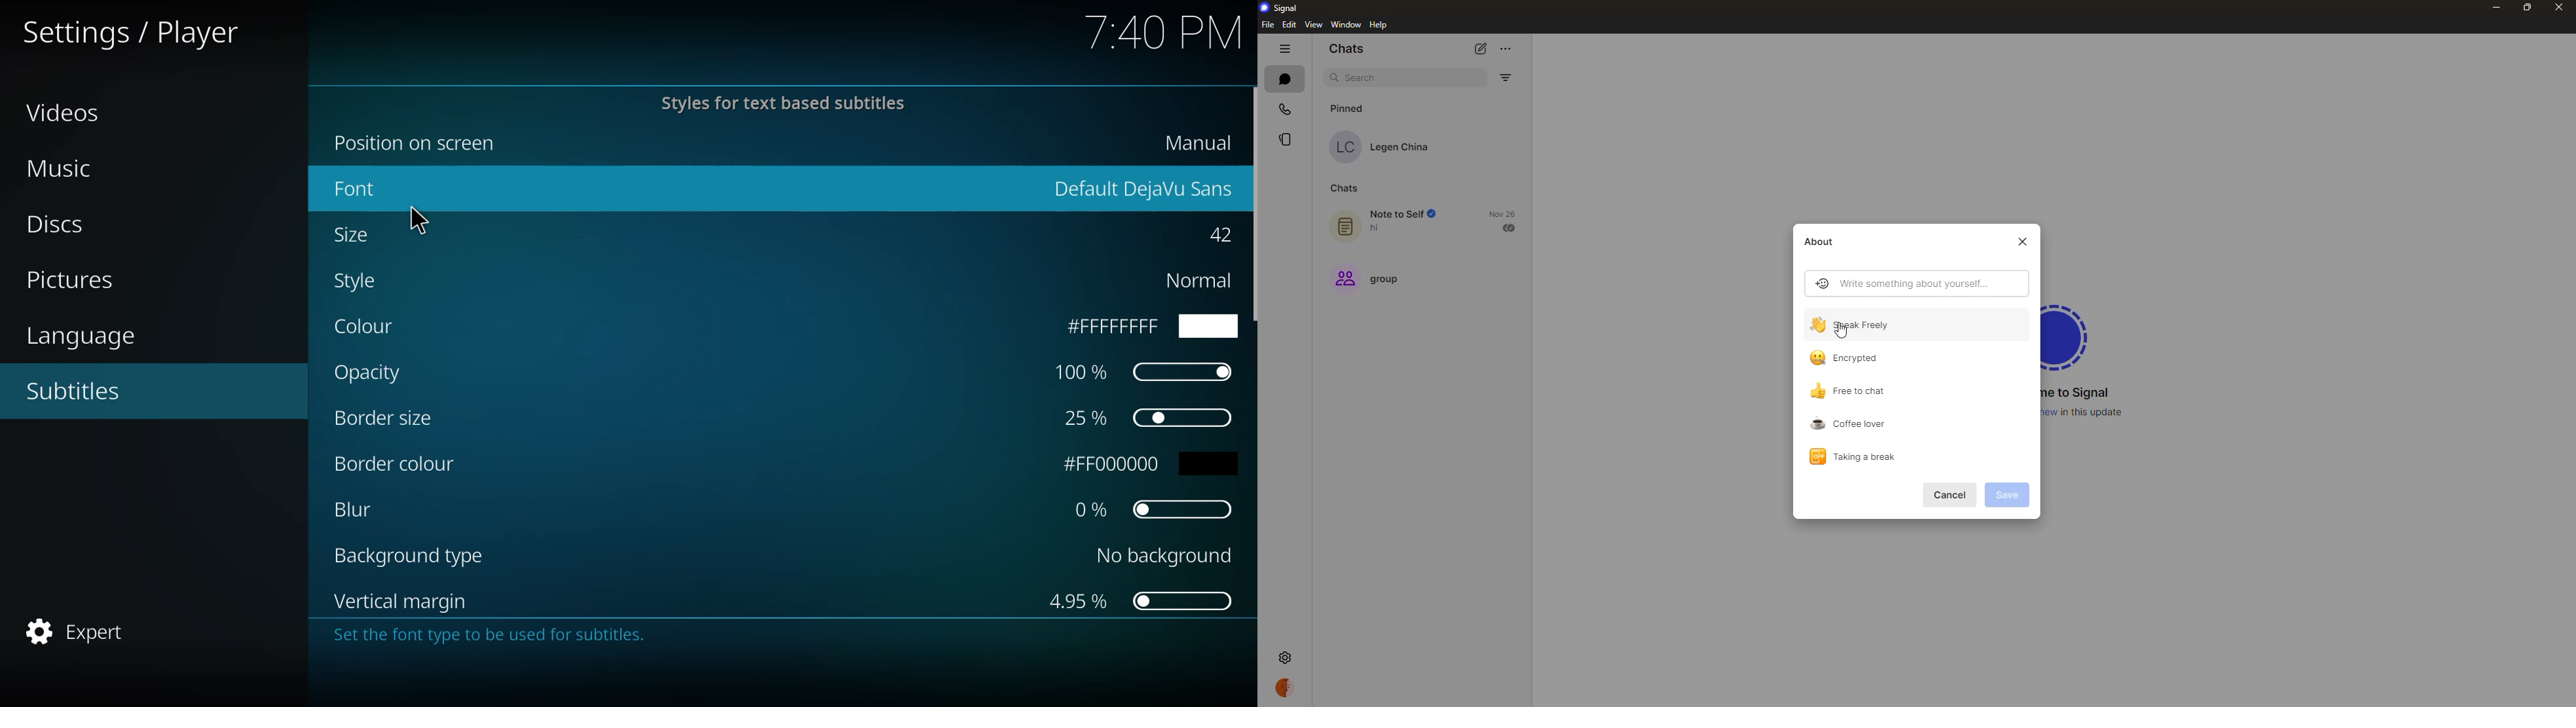 The height and width of the screenshot is (728, 2576). Describe the element at coordinates (1507, 45) in the screenshot. I see `more` at that location.